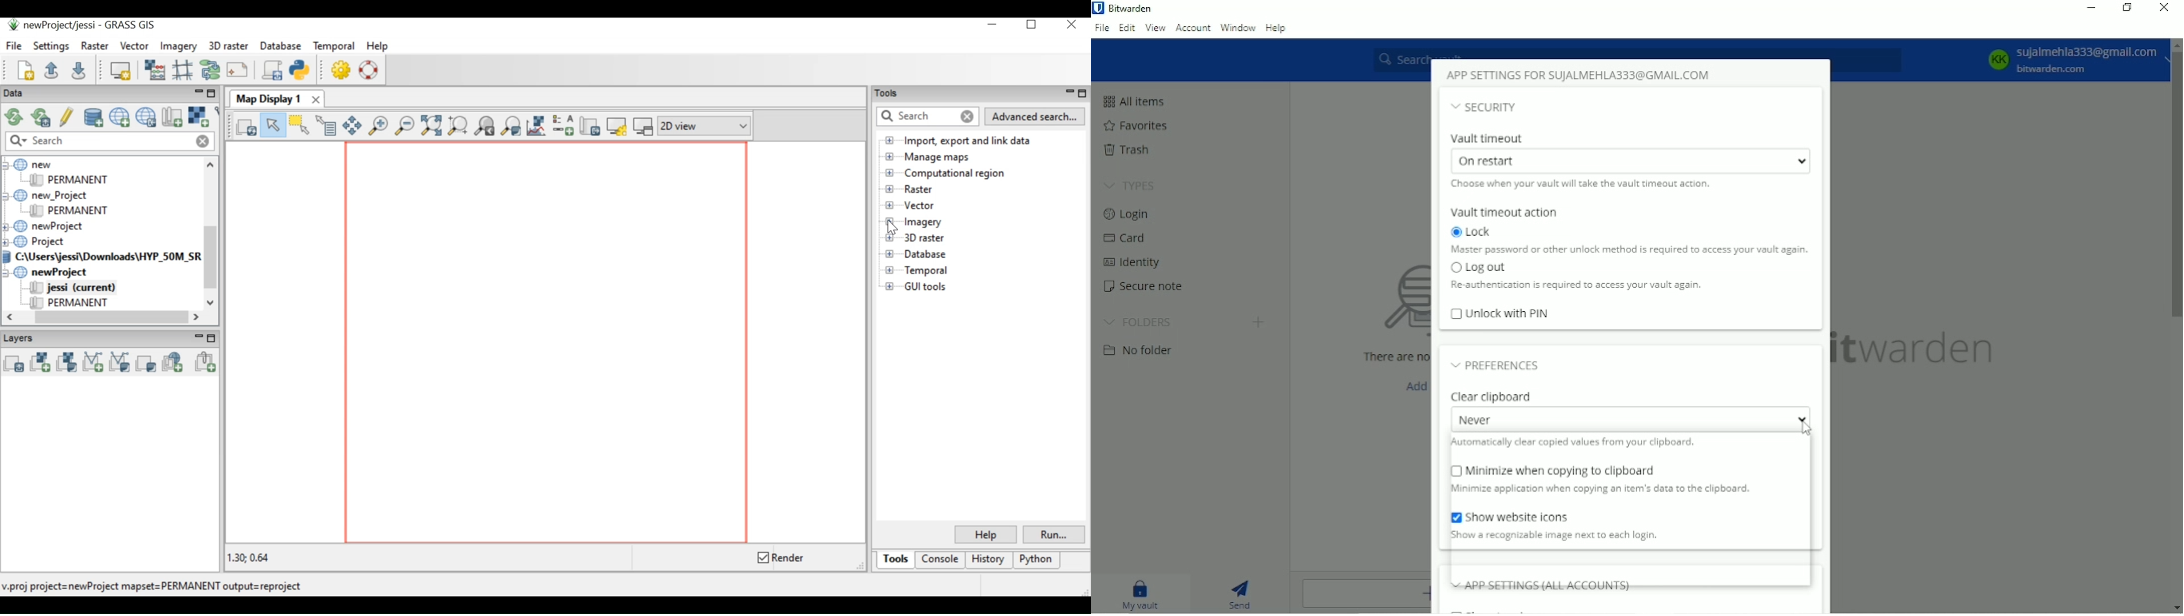 The image size is (2184, 616). What do you see at coordinates (1259, 322) in the screenshot?
I see `Create folder` at bounding box center [1259, 322].